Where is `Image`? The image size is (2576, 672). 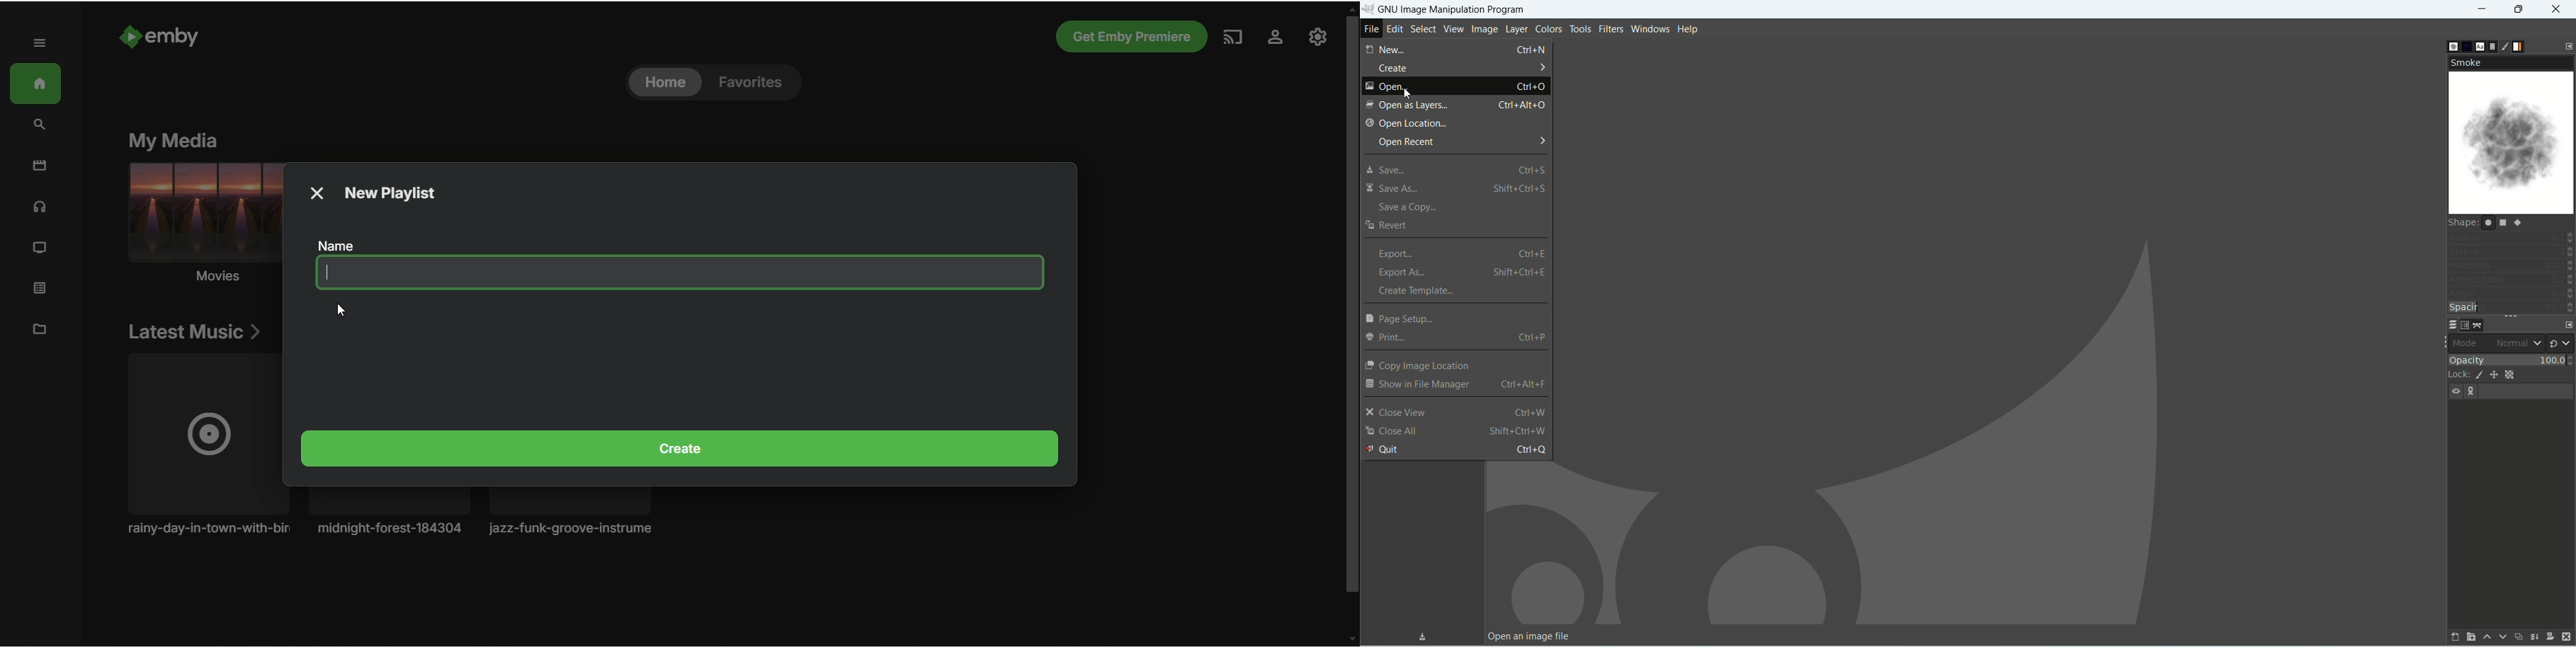 Image is located at coordinates (1481, 27).